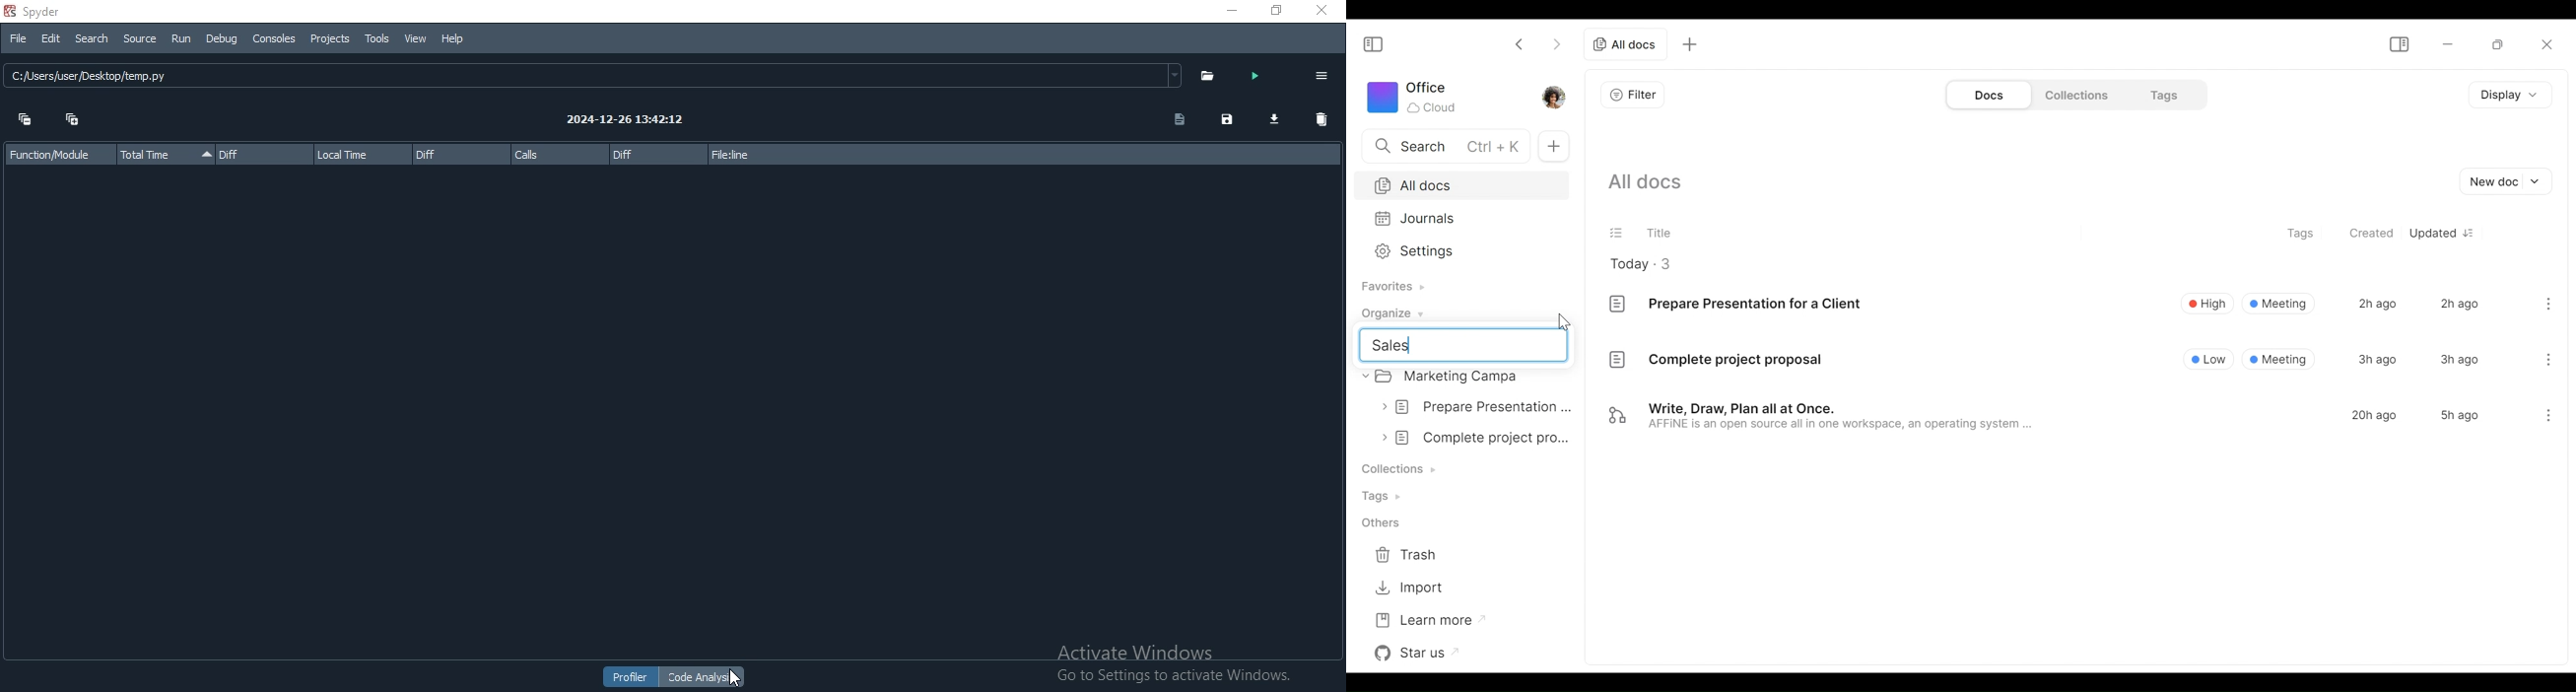 The height and width of the screenshot is (700, 2576). Describe the element at coordinates (631, 677) in the screenshot. I see `profiler` at that location.